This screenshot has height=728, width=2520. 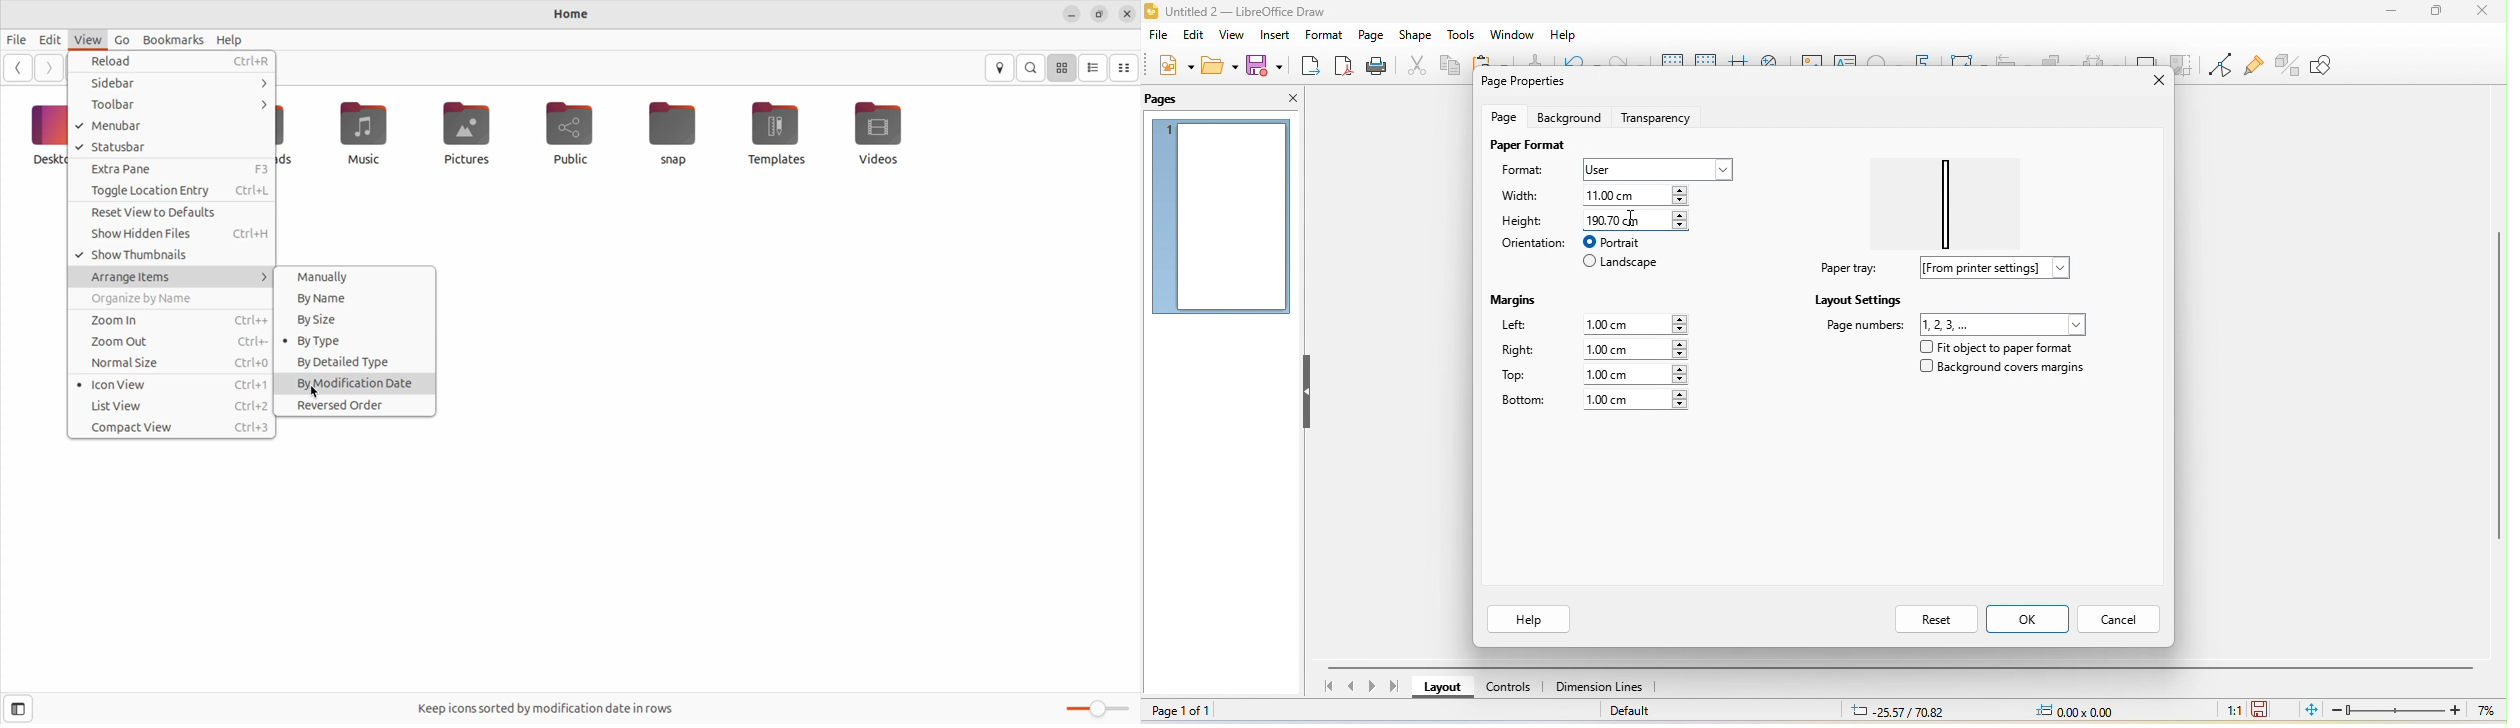 What do you see at coordinates (1512, 35) in the screenshot?
I see `window` at bounding box center [1512, 35].